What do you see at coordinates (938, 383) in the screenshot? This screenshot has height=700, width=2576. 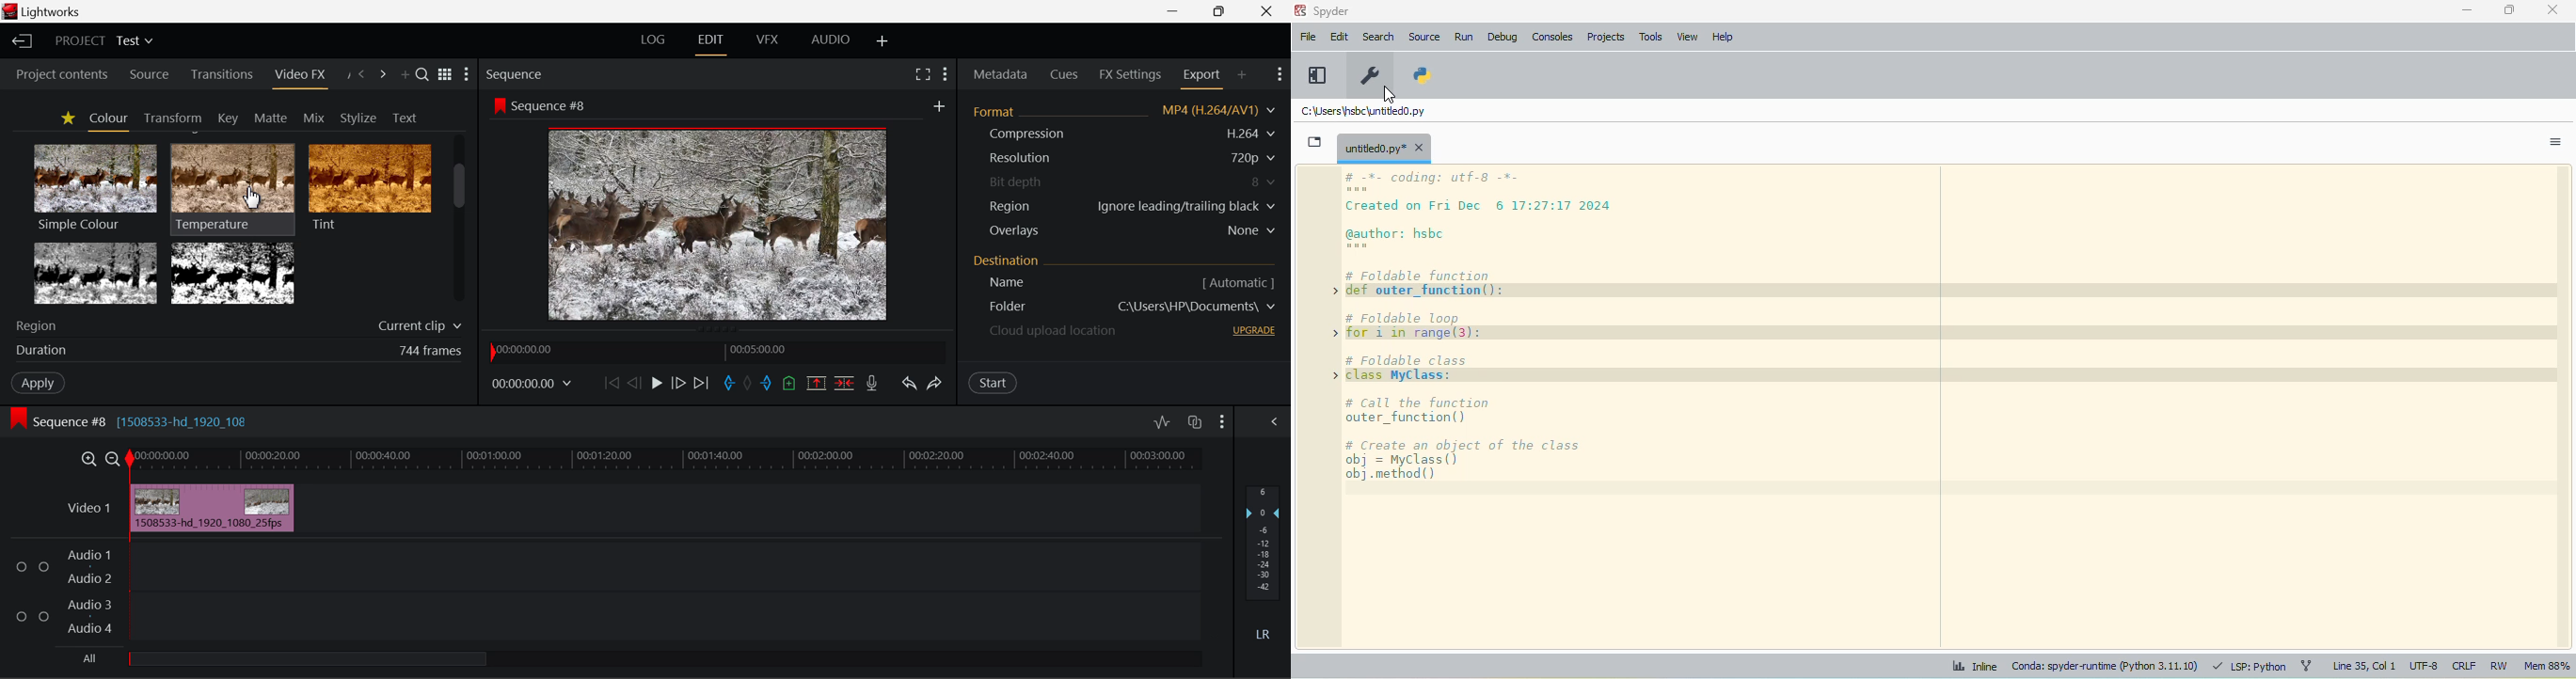 I see `Redo` at bounding box center [938, 383].